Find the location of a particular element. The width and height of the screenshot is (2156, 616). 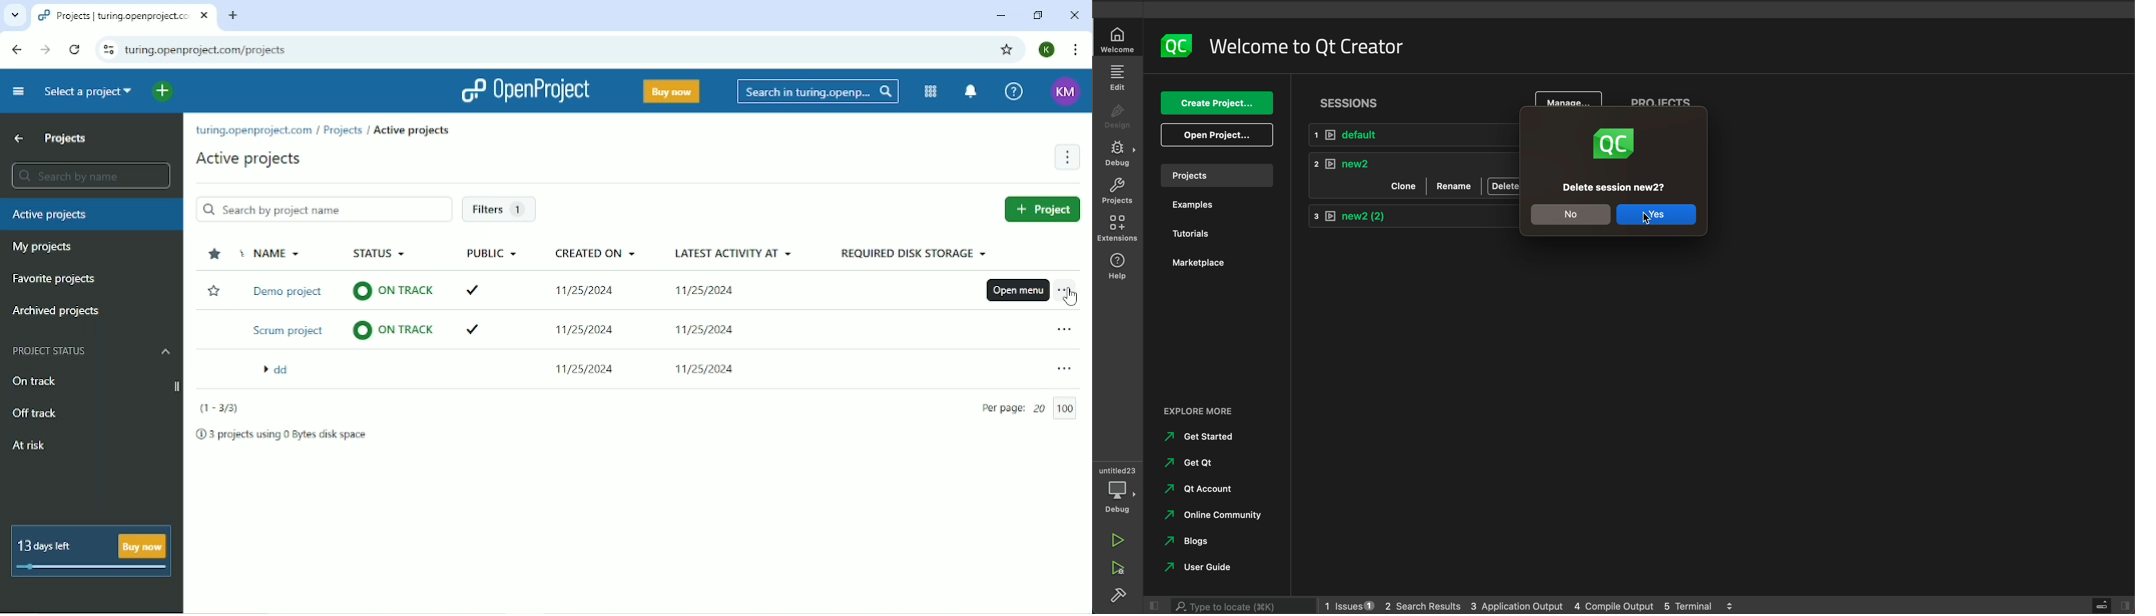

create is located at coordinates (1217, 102).